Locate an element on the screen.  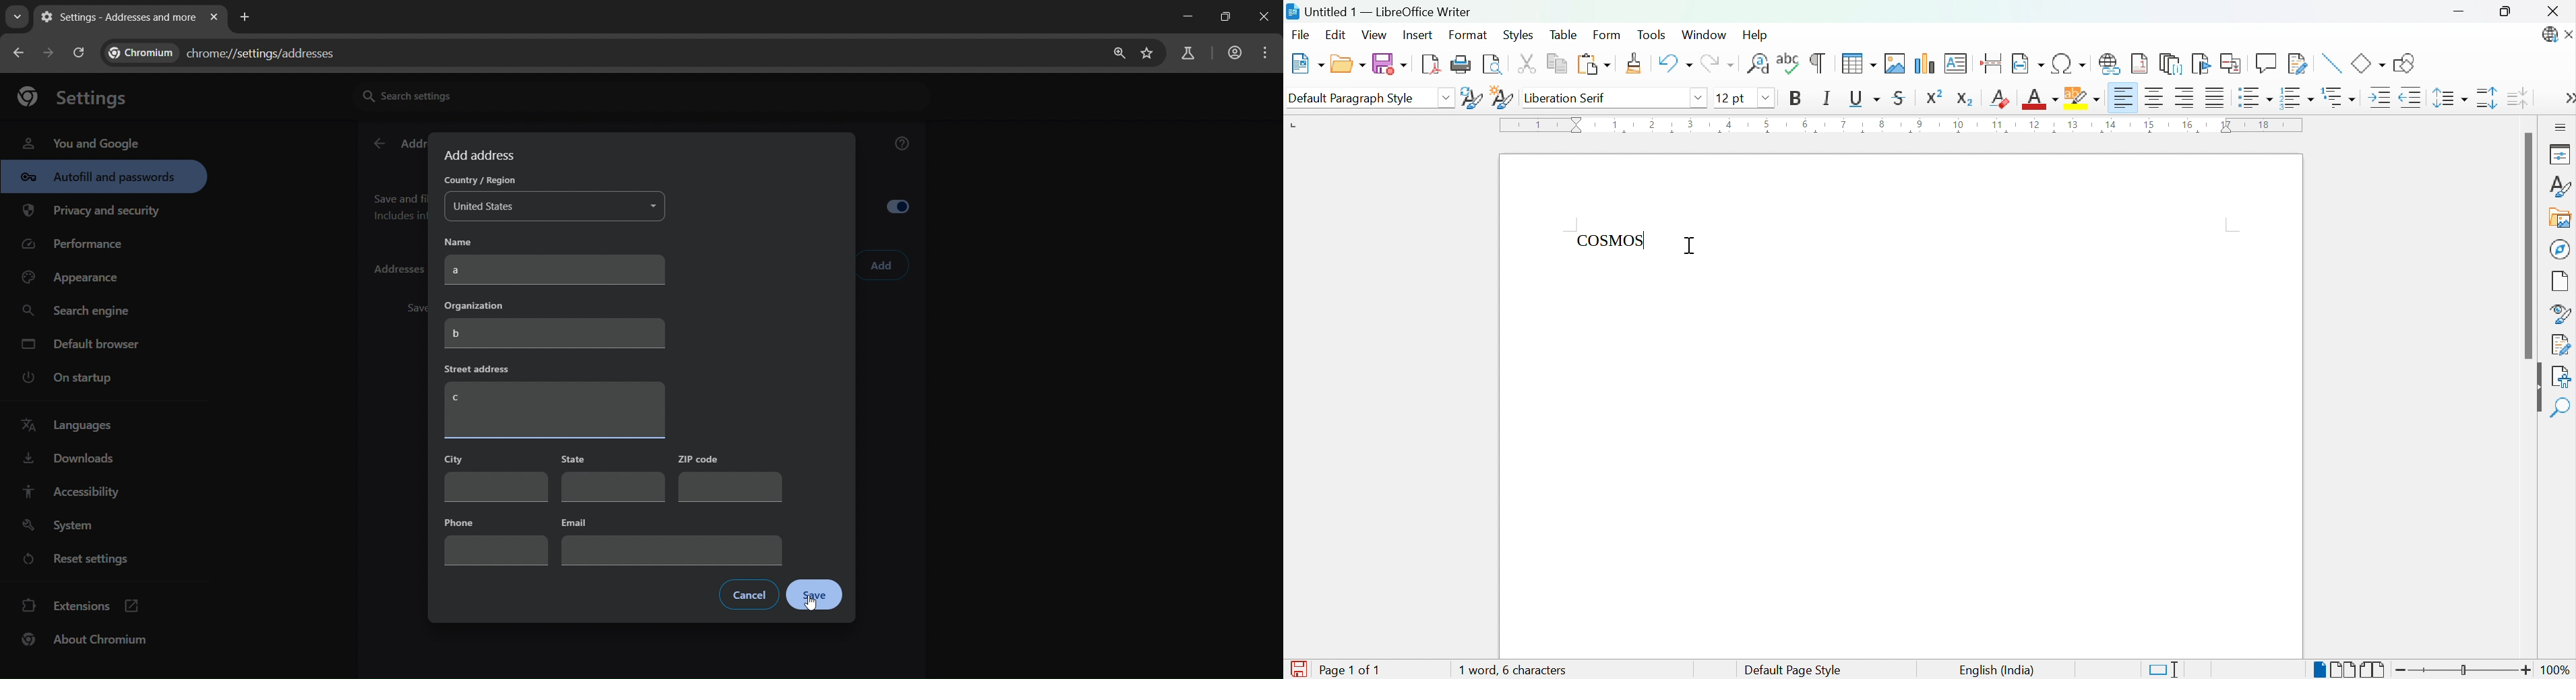
Slider is located at coordinates (2466, 671).